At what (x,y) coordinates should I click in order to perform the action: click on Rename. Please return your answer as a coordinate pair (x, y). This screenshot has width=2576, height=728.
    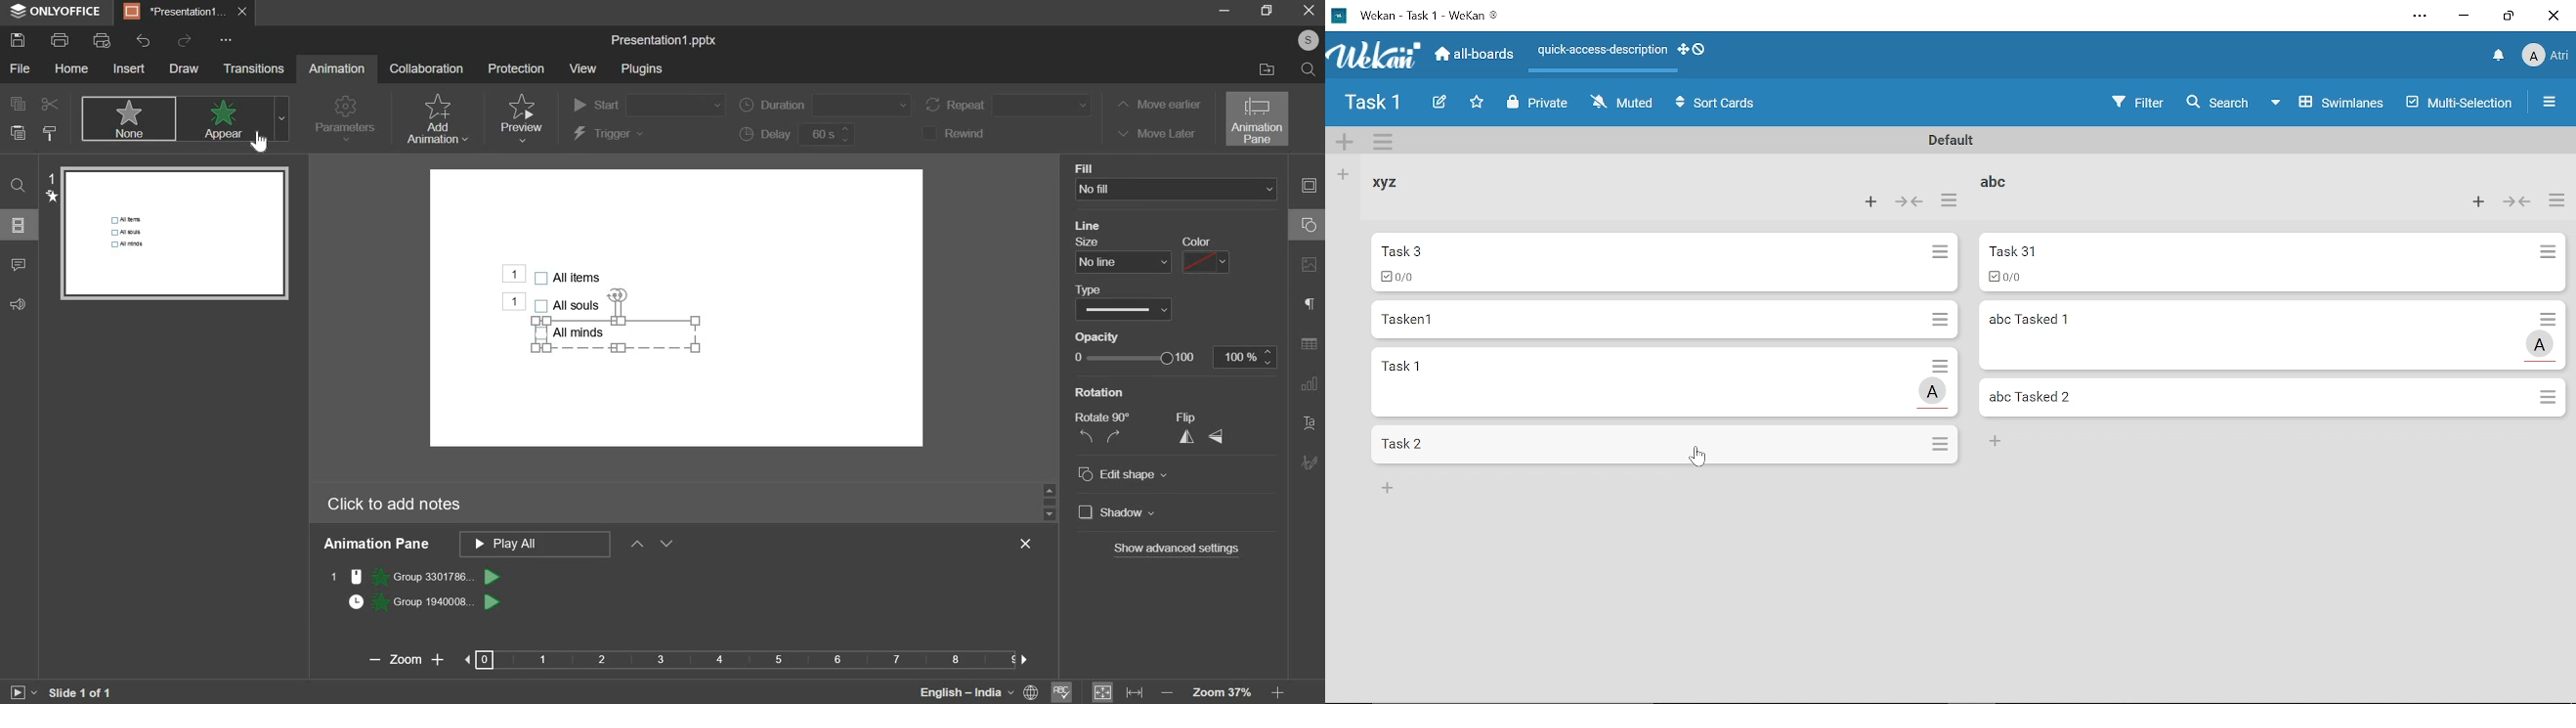
    Looking at the image, I should click on (1948, 141).